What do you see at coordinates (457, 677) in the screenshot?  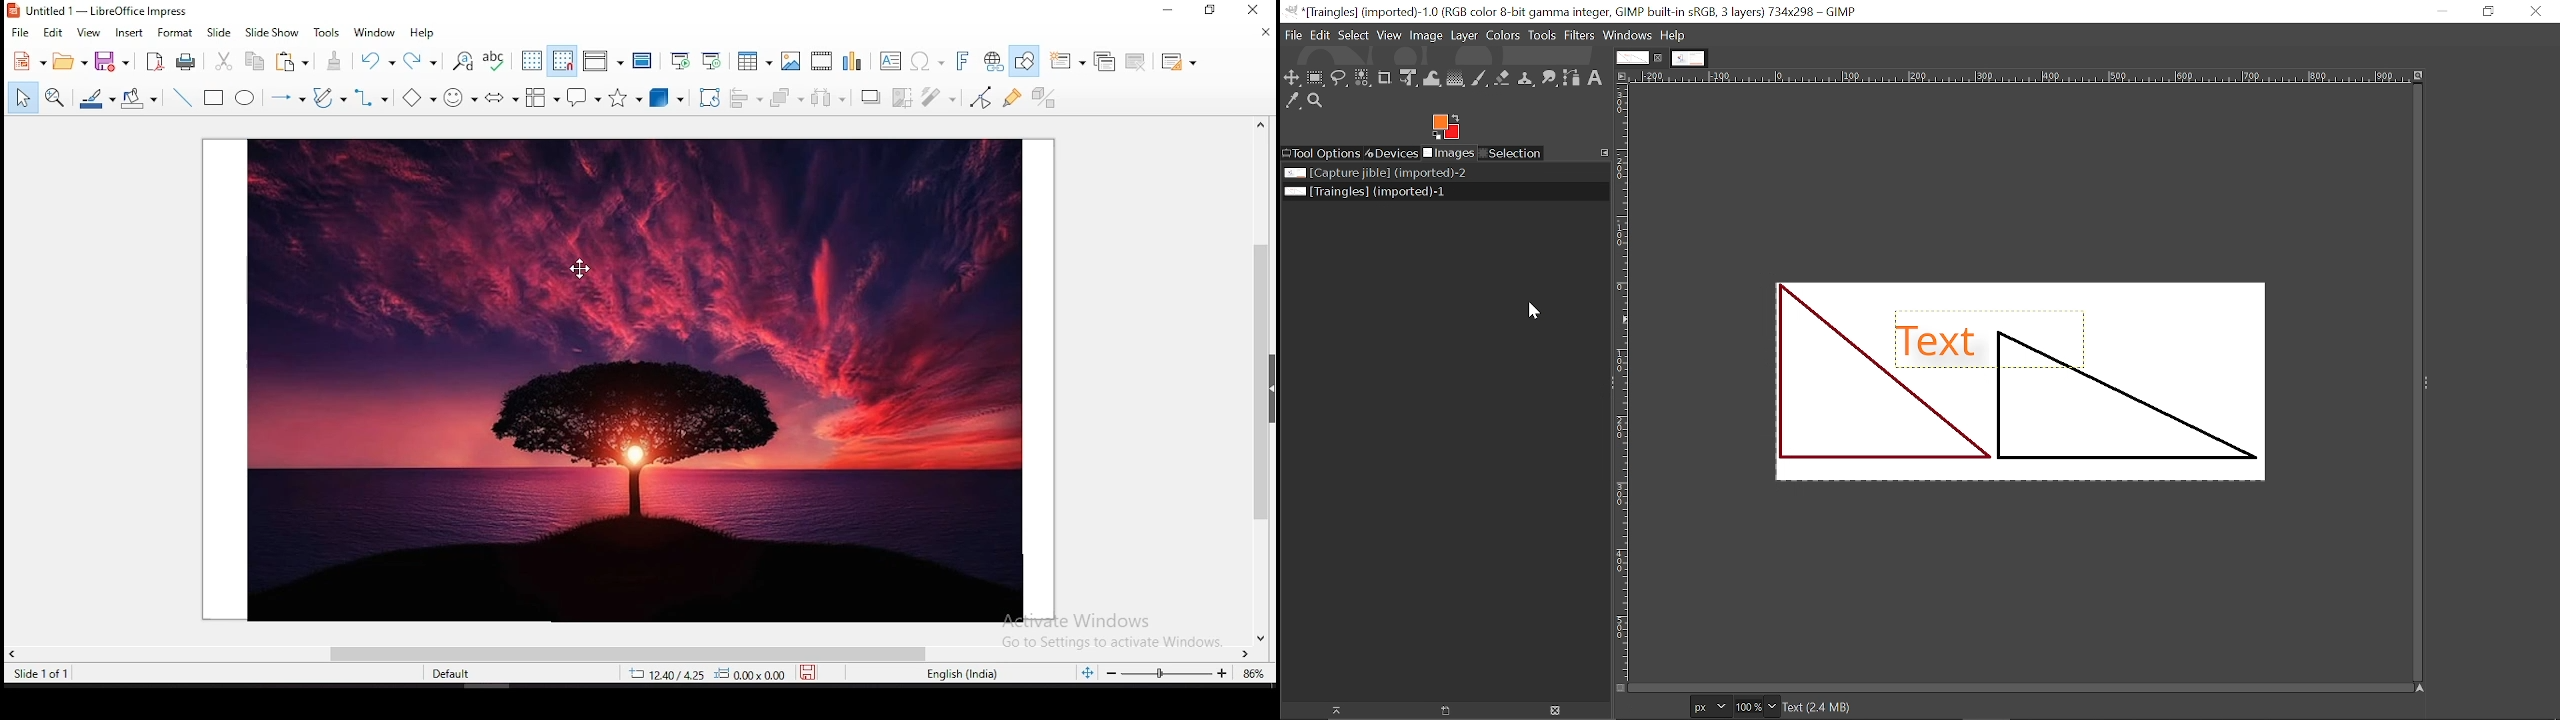 I see `default` at bounding box center [457, 677].